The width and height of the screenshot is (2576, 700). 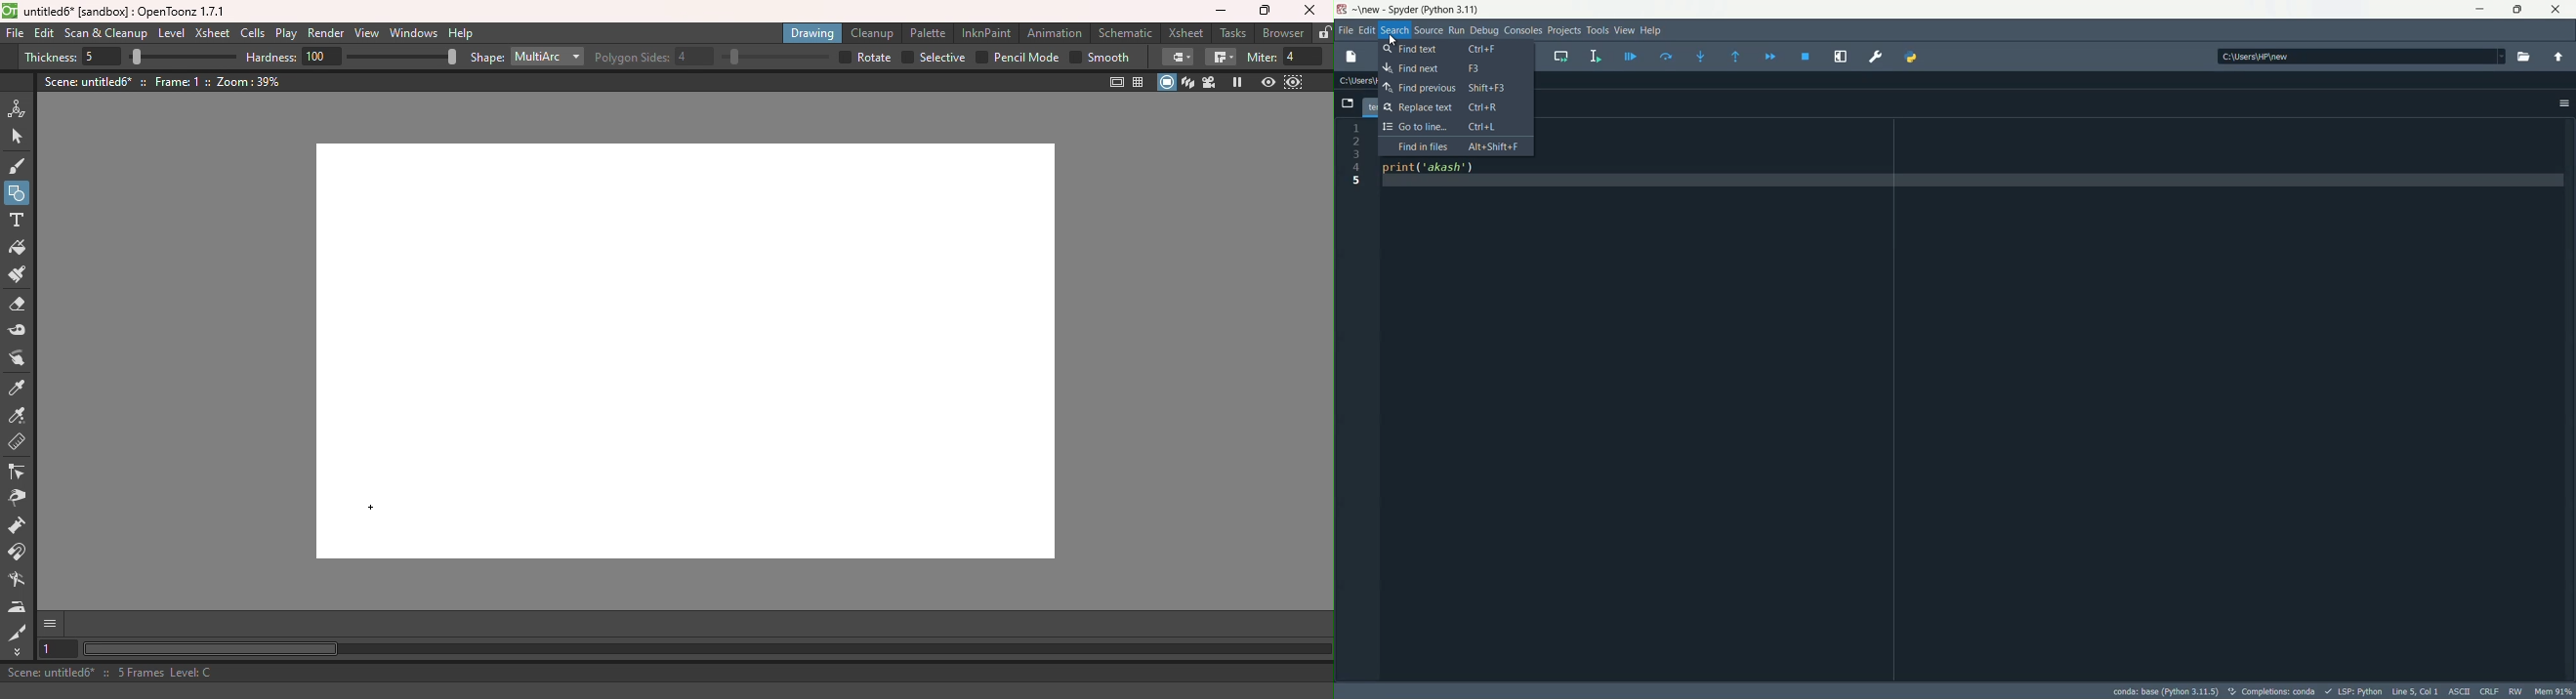 I want to click on memory usage: 63%, so click(x=2554, y=691).